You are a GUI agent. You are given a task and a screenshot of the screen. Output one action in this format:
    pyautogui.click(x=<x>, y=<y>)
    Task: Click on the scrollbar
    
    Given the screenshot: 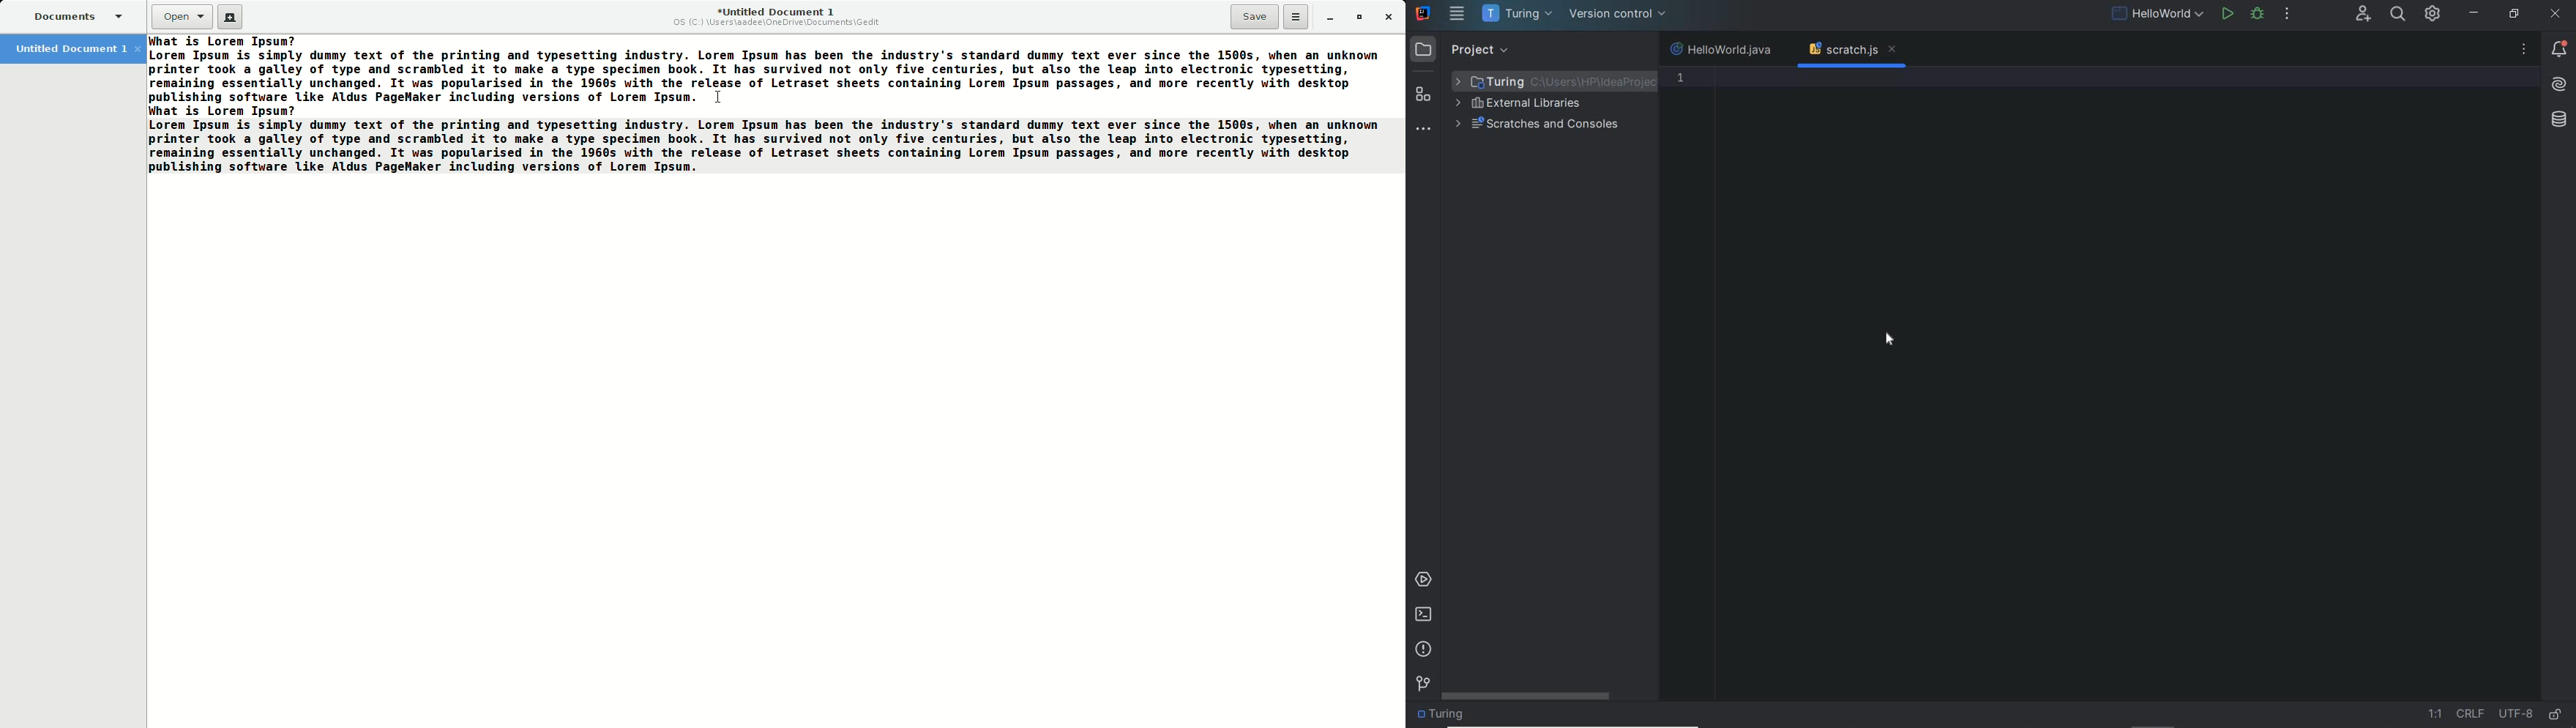 What is the action you would take?
    pyautogui.click(x=1528, y=697)
    